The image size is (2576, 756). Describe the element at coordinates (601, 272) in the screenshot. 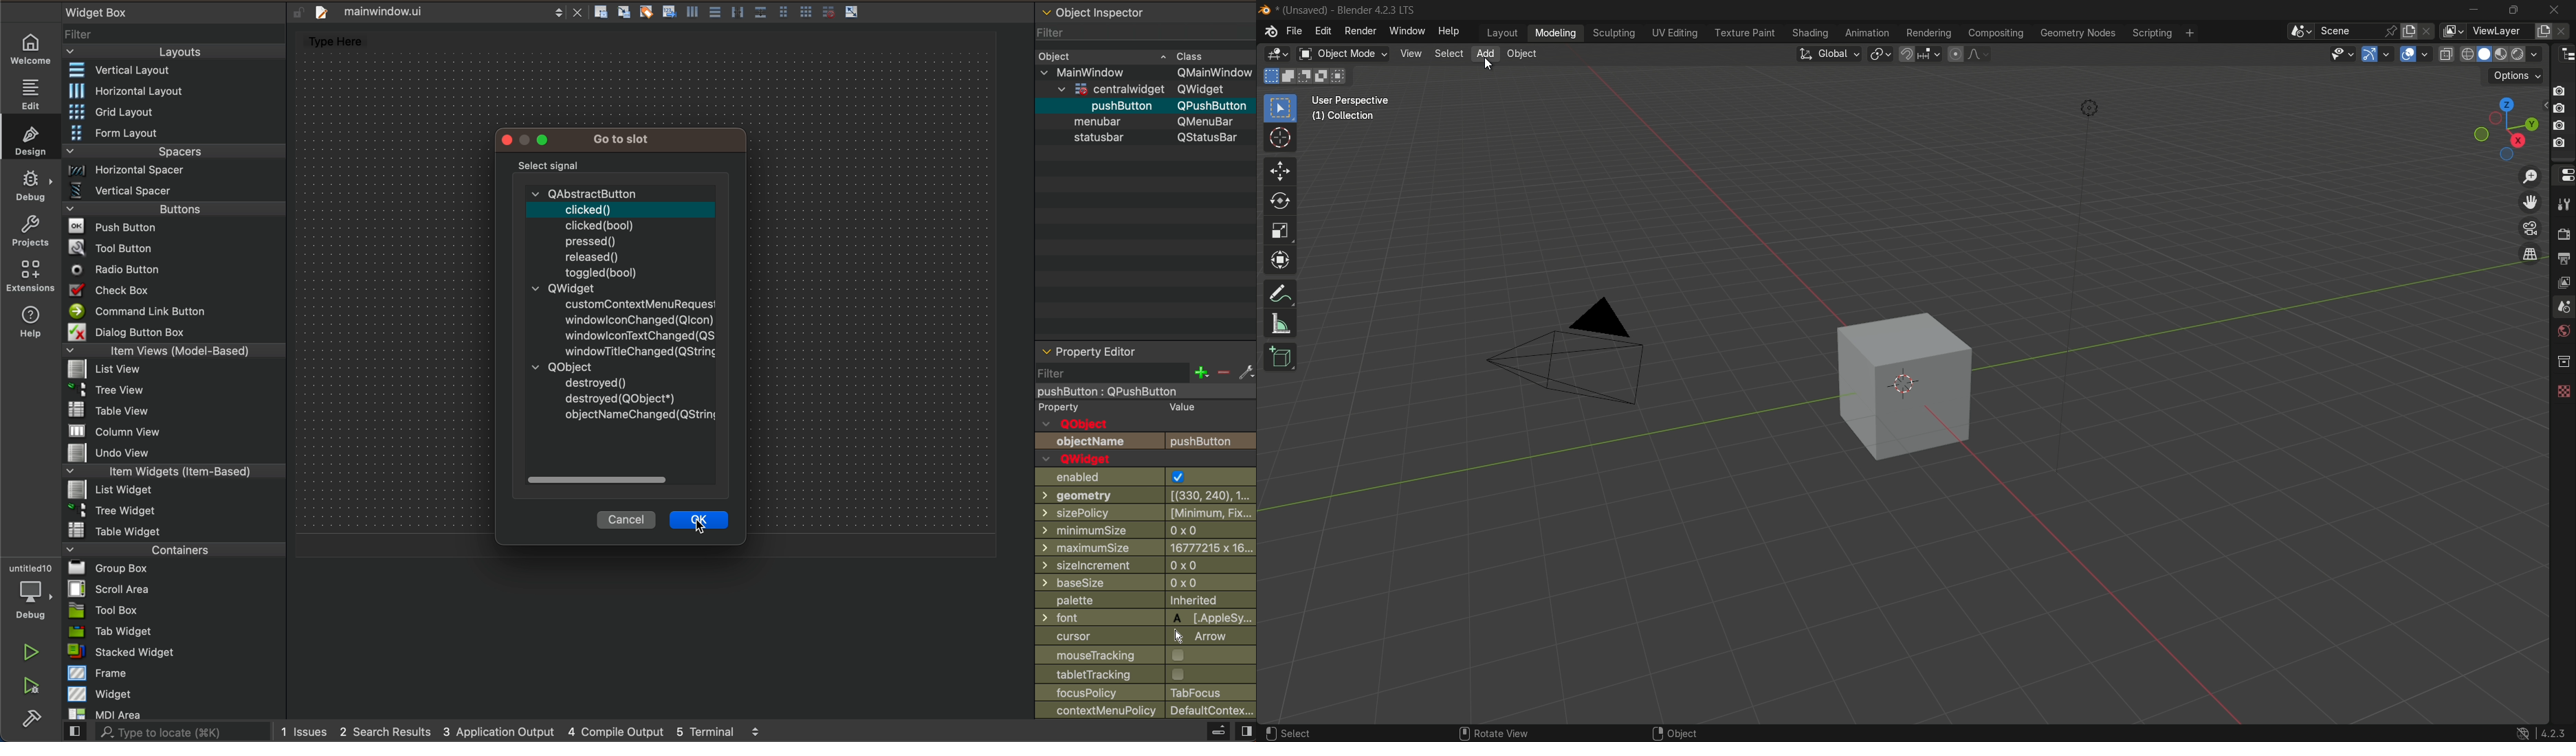

I see `toggled(bool)` at that location.